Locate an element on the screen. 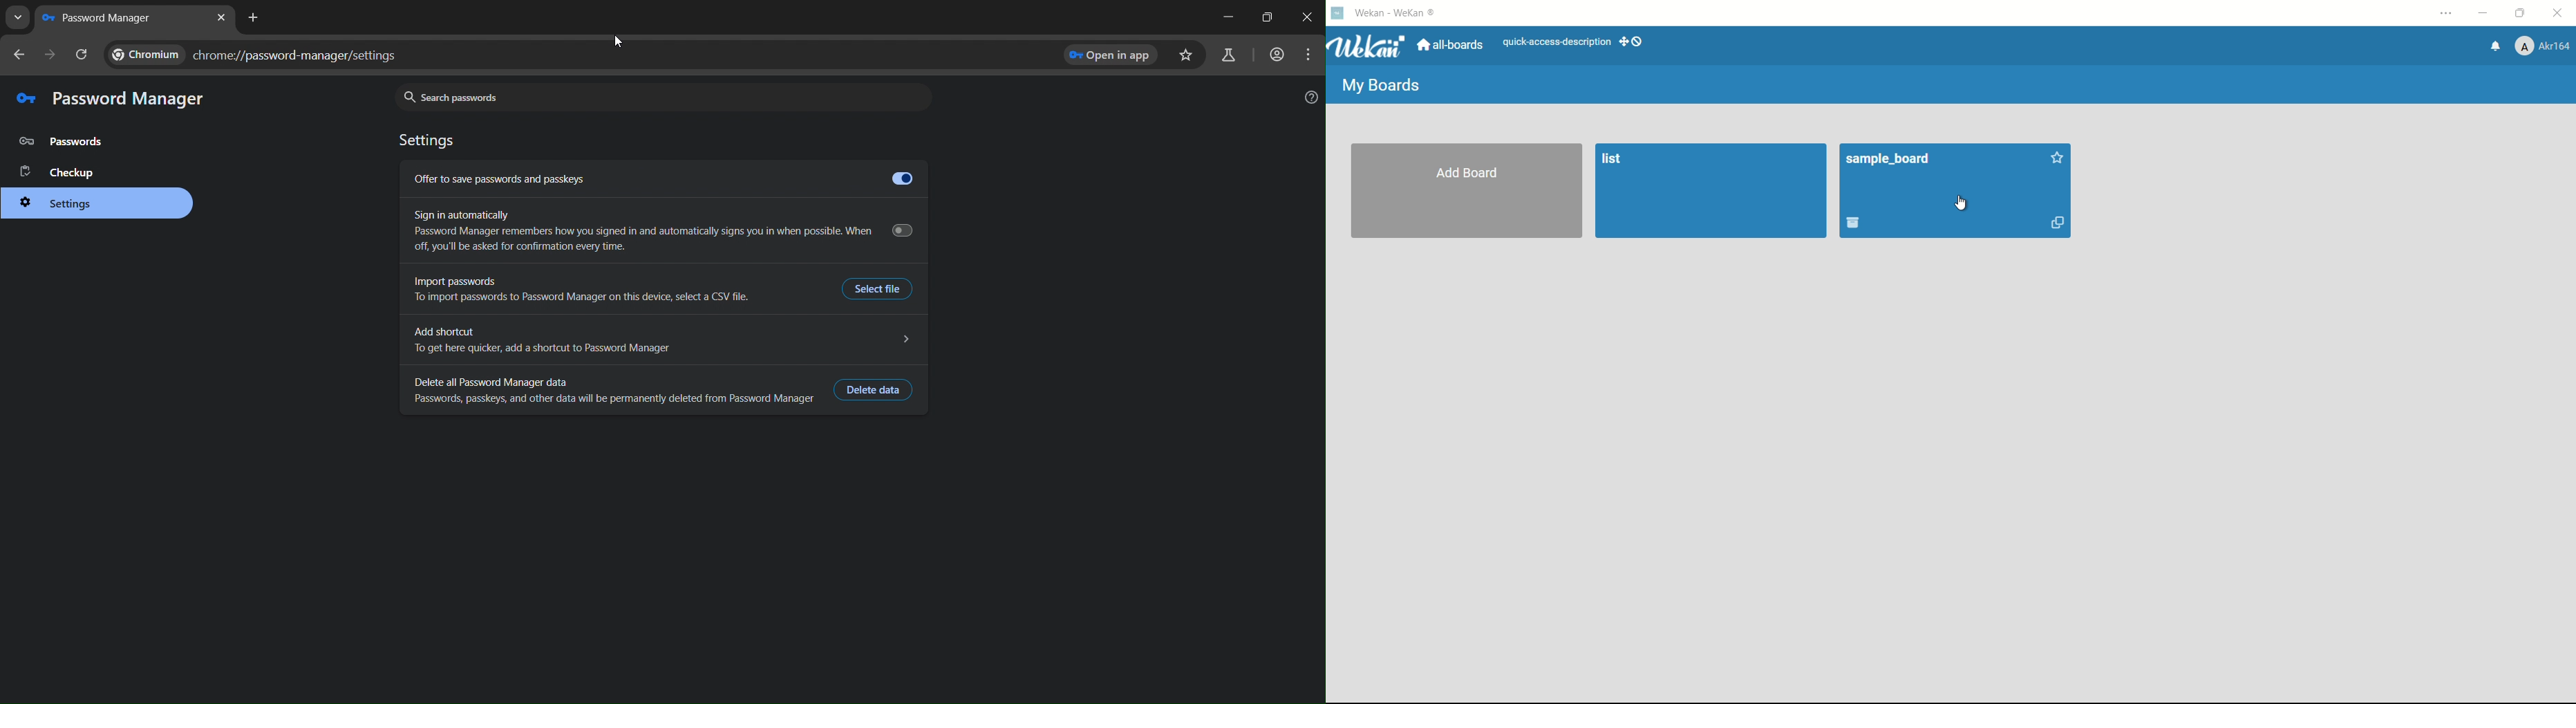 Image resolution: width=2576 pixels, height=728 pixels. Delete all Password Manager data
Passwords, passkeys, and other data will be permanently deleted from Password Manager is located at coordinates (614, 390).